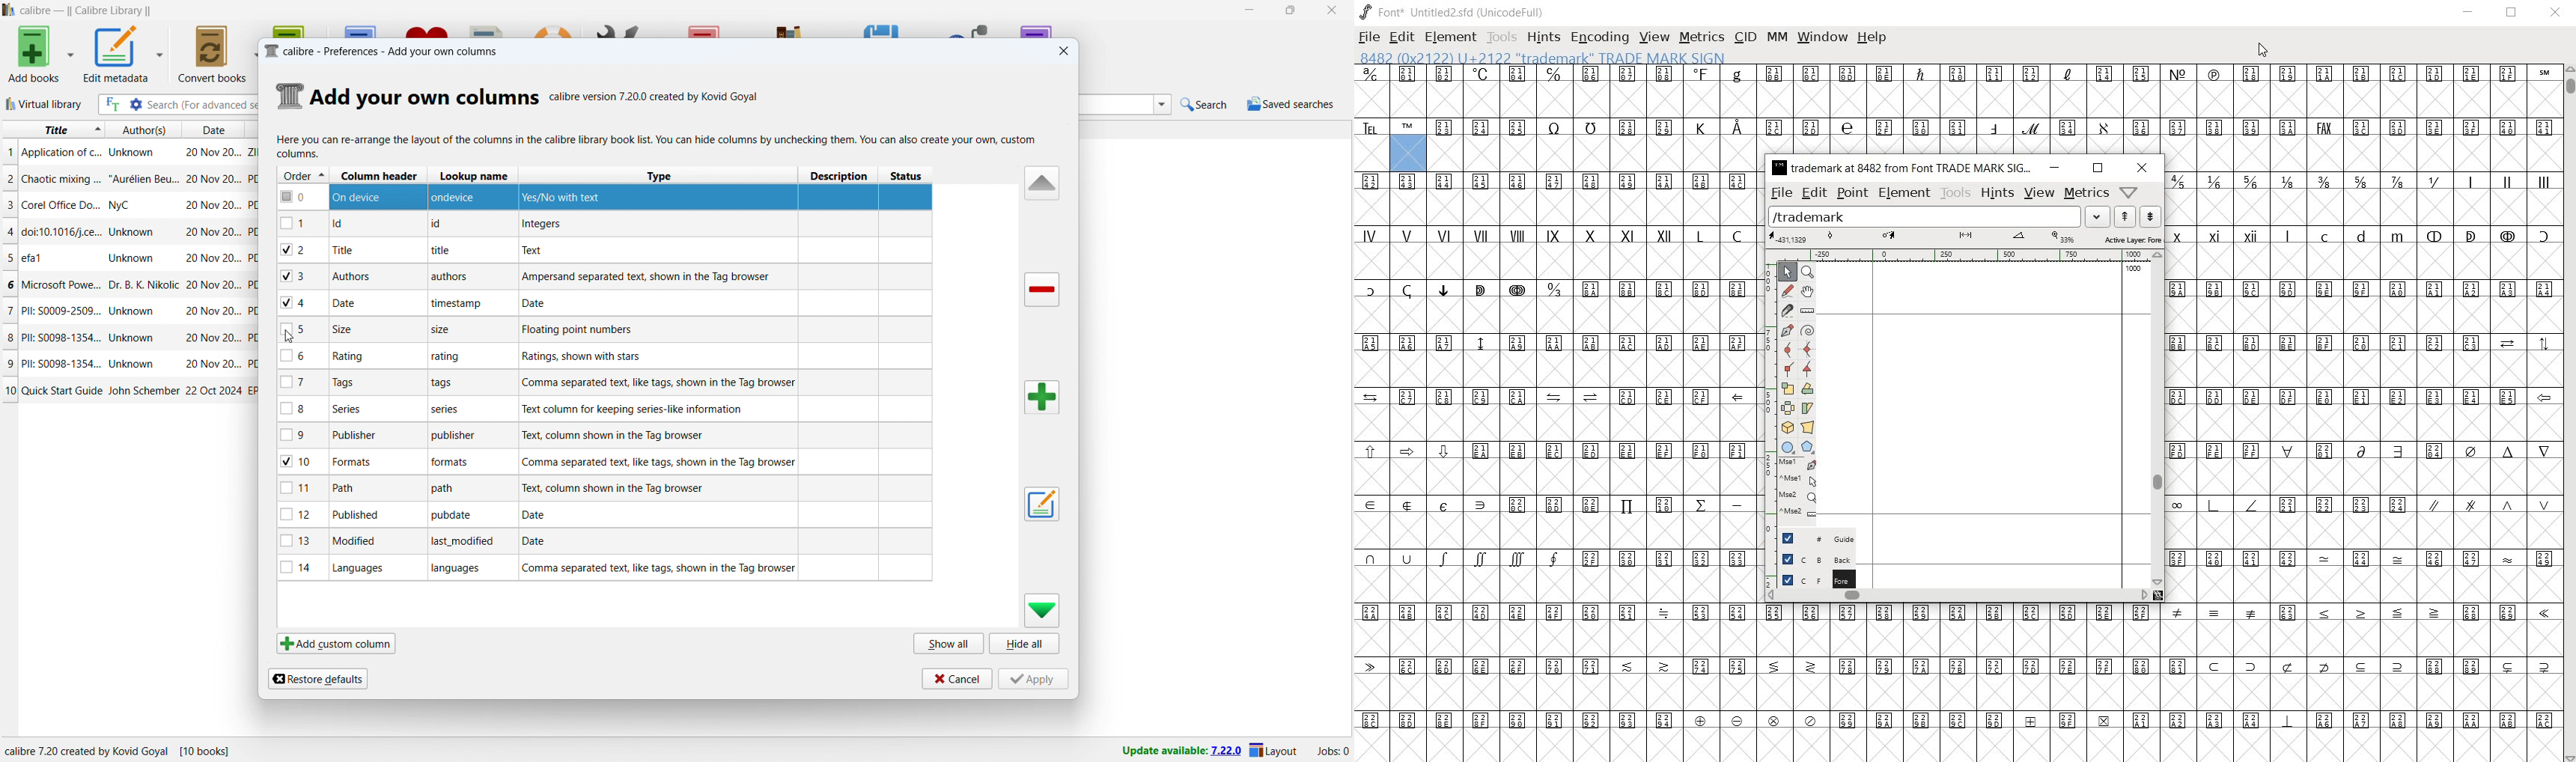 This screenshot has width=2576, height=784. I want to click on symbols, so click(1966, 666).